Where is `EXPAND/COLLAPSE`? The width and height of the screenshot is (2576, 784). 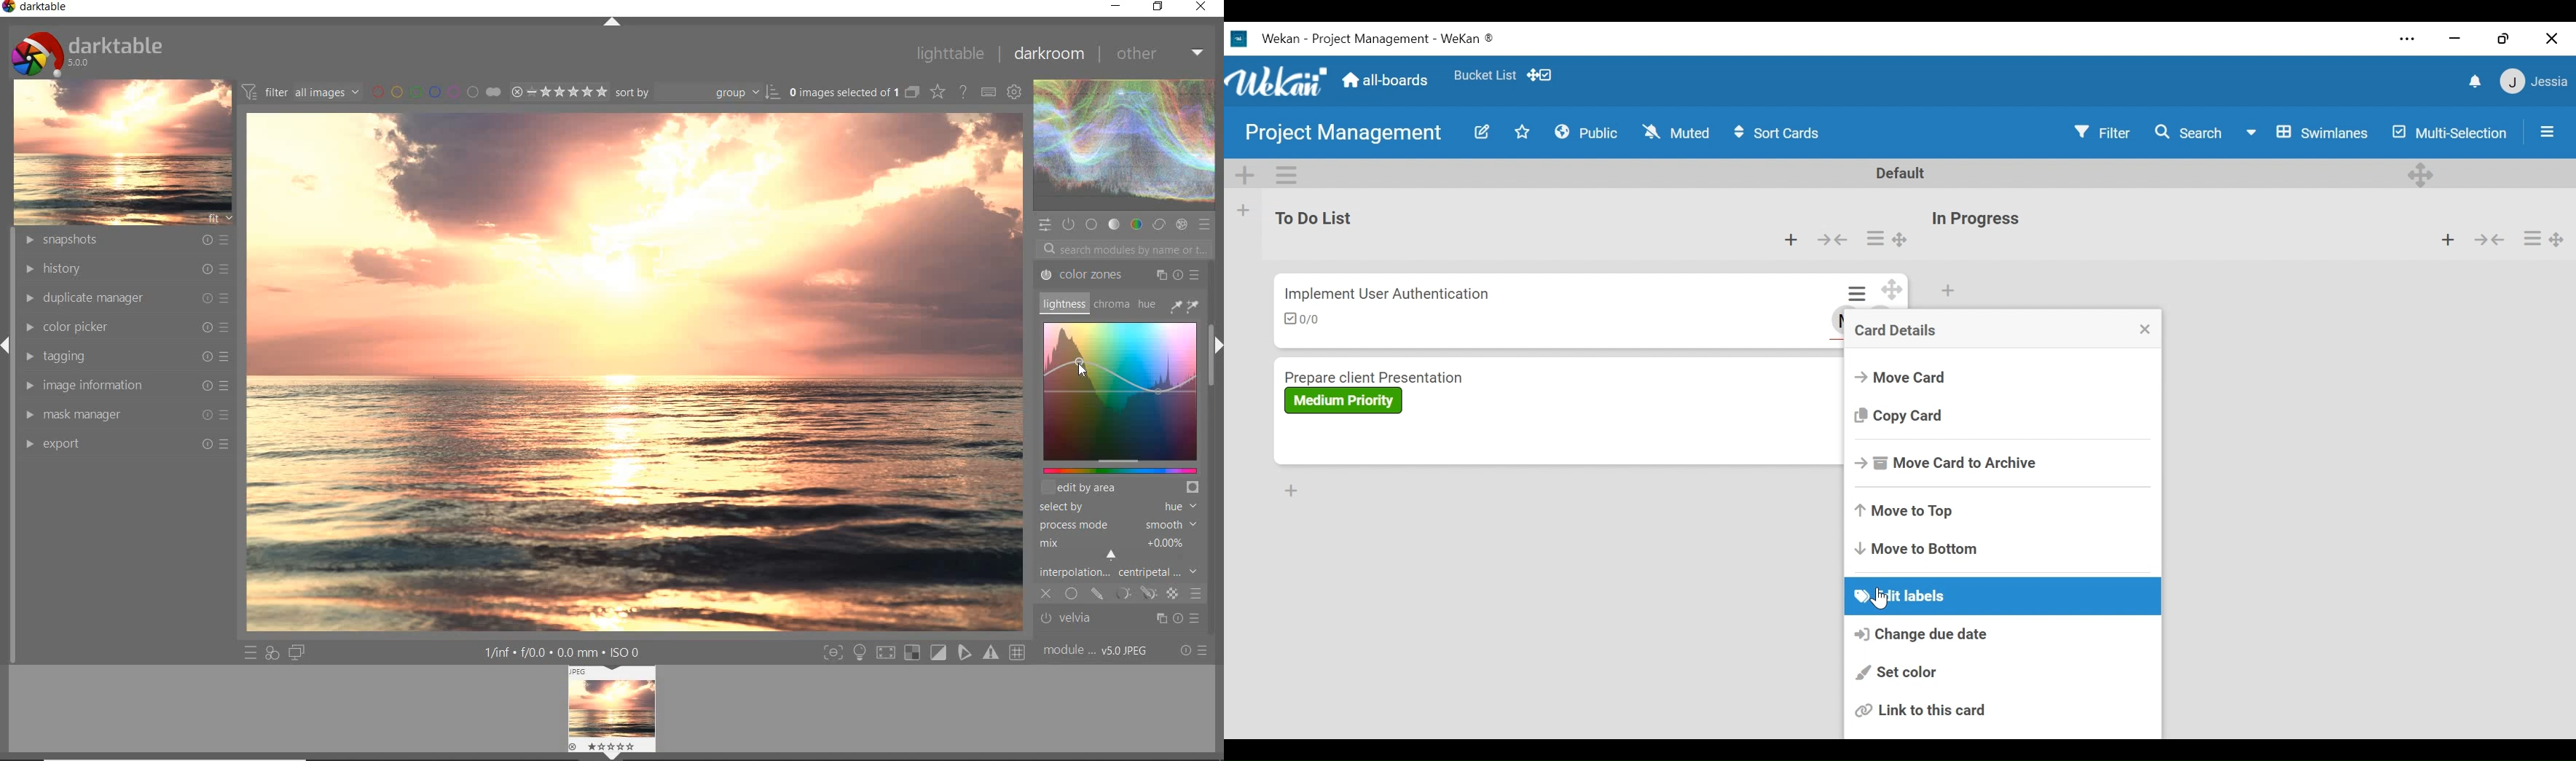 EXPAND/COLLAPSE is located at coordinates (1215, 347).